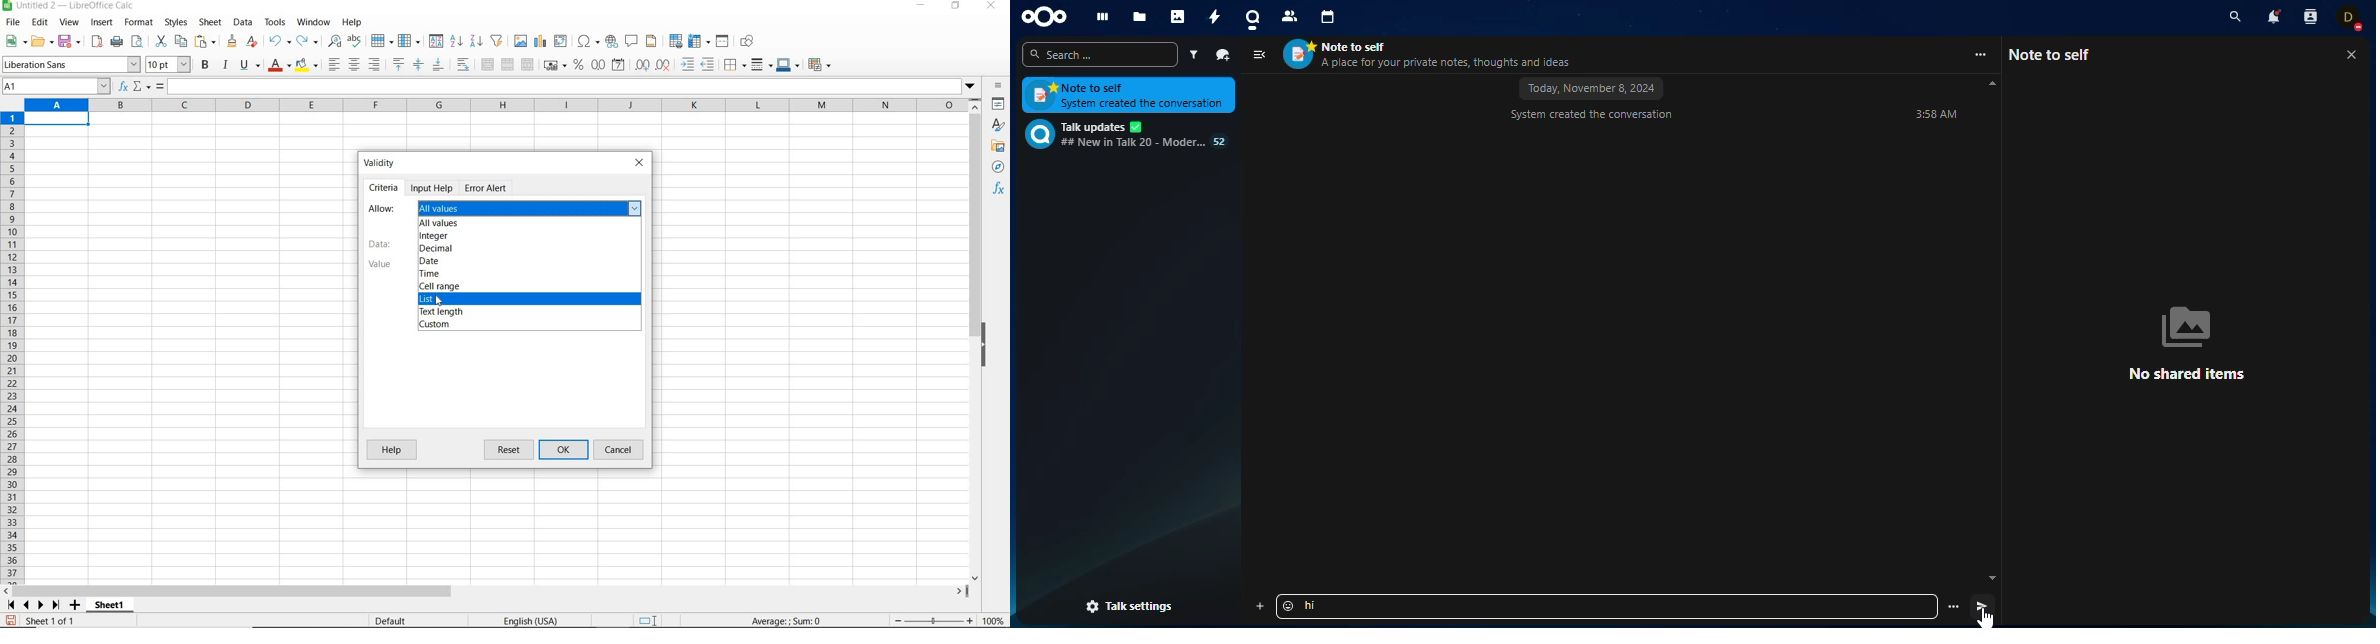  Describe the element at coordinates (96, 42) in the screenshot. I see `export as pdf` at that location.